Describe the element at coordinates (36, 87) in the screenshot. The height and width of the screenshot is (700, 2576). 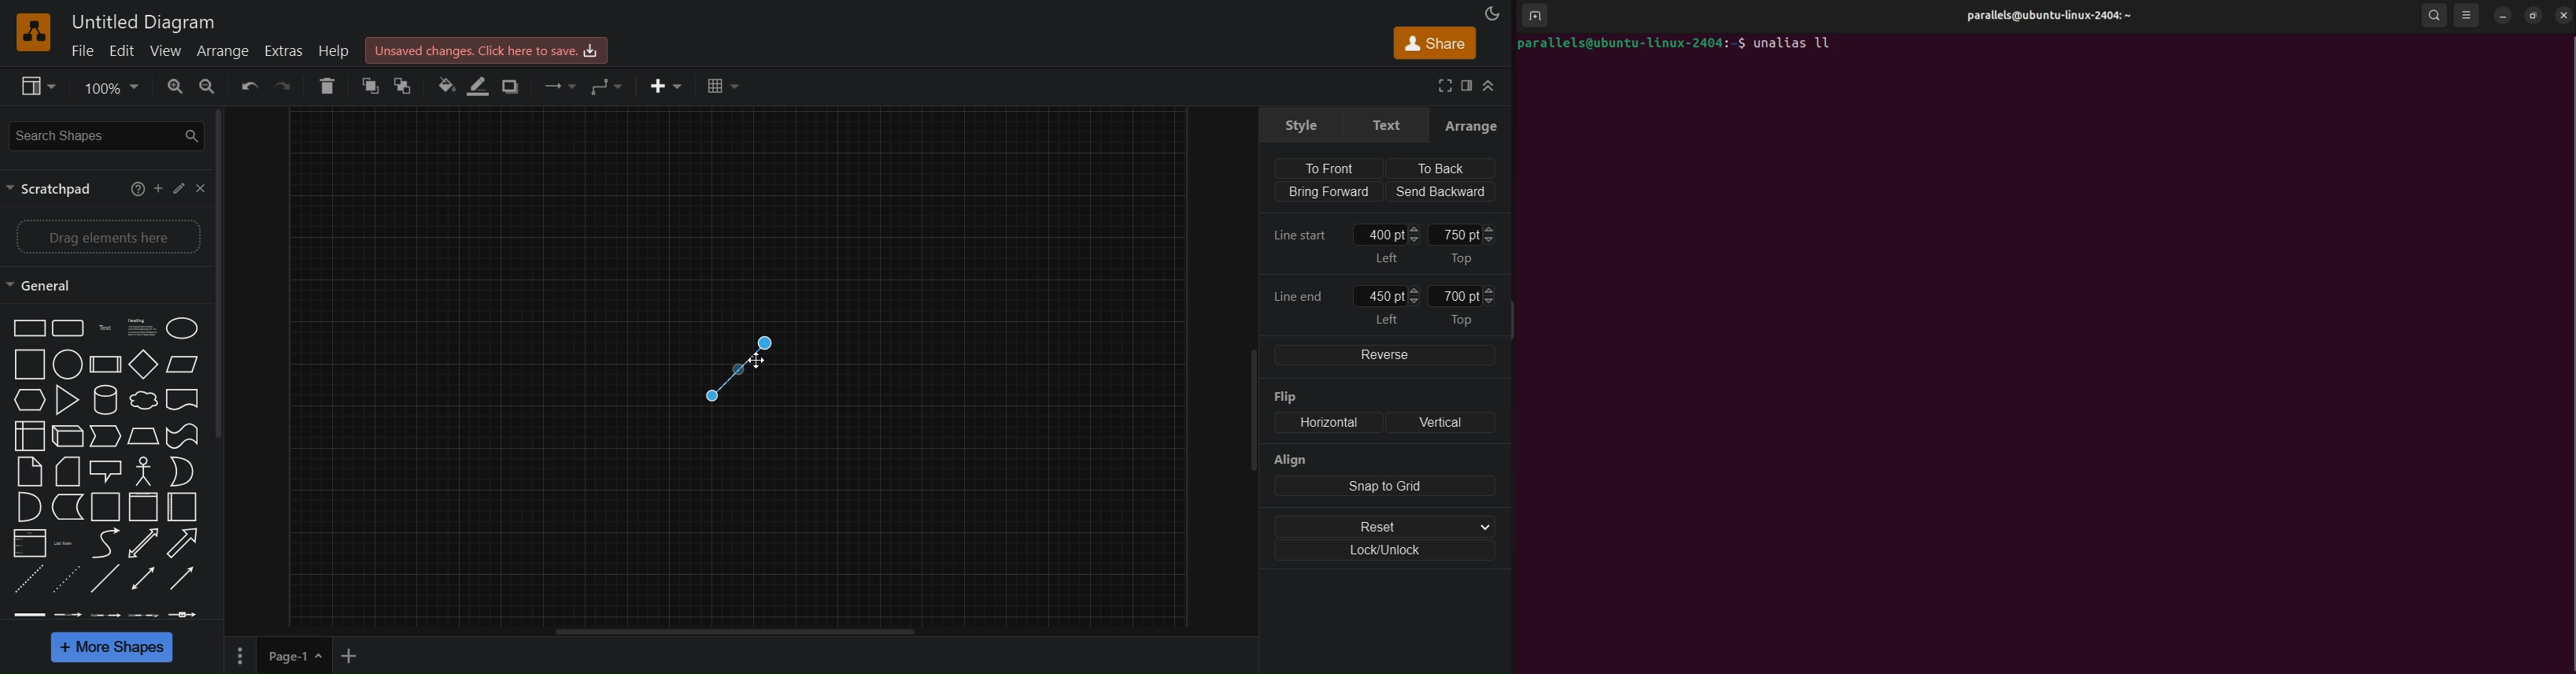
I see `view` at that location.